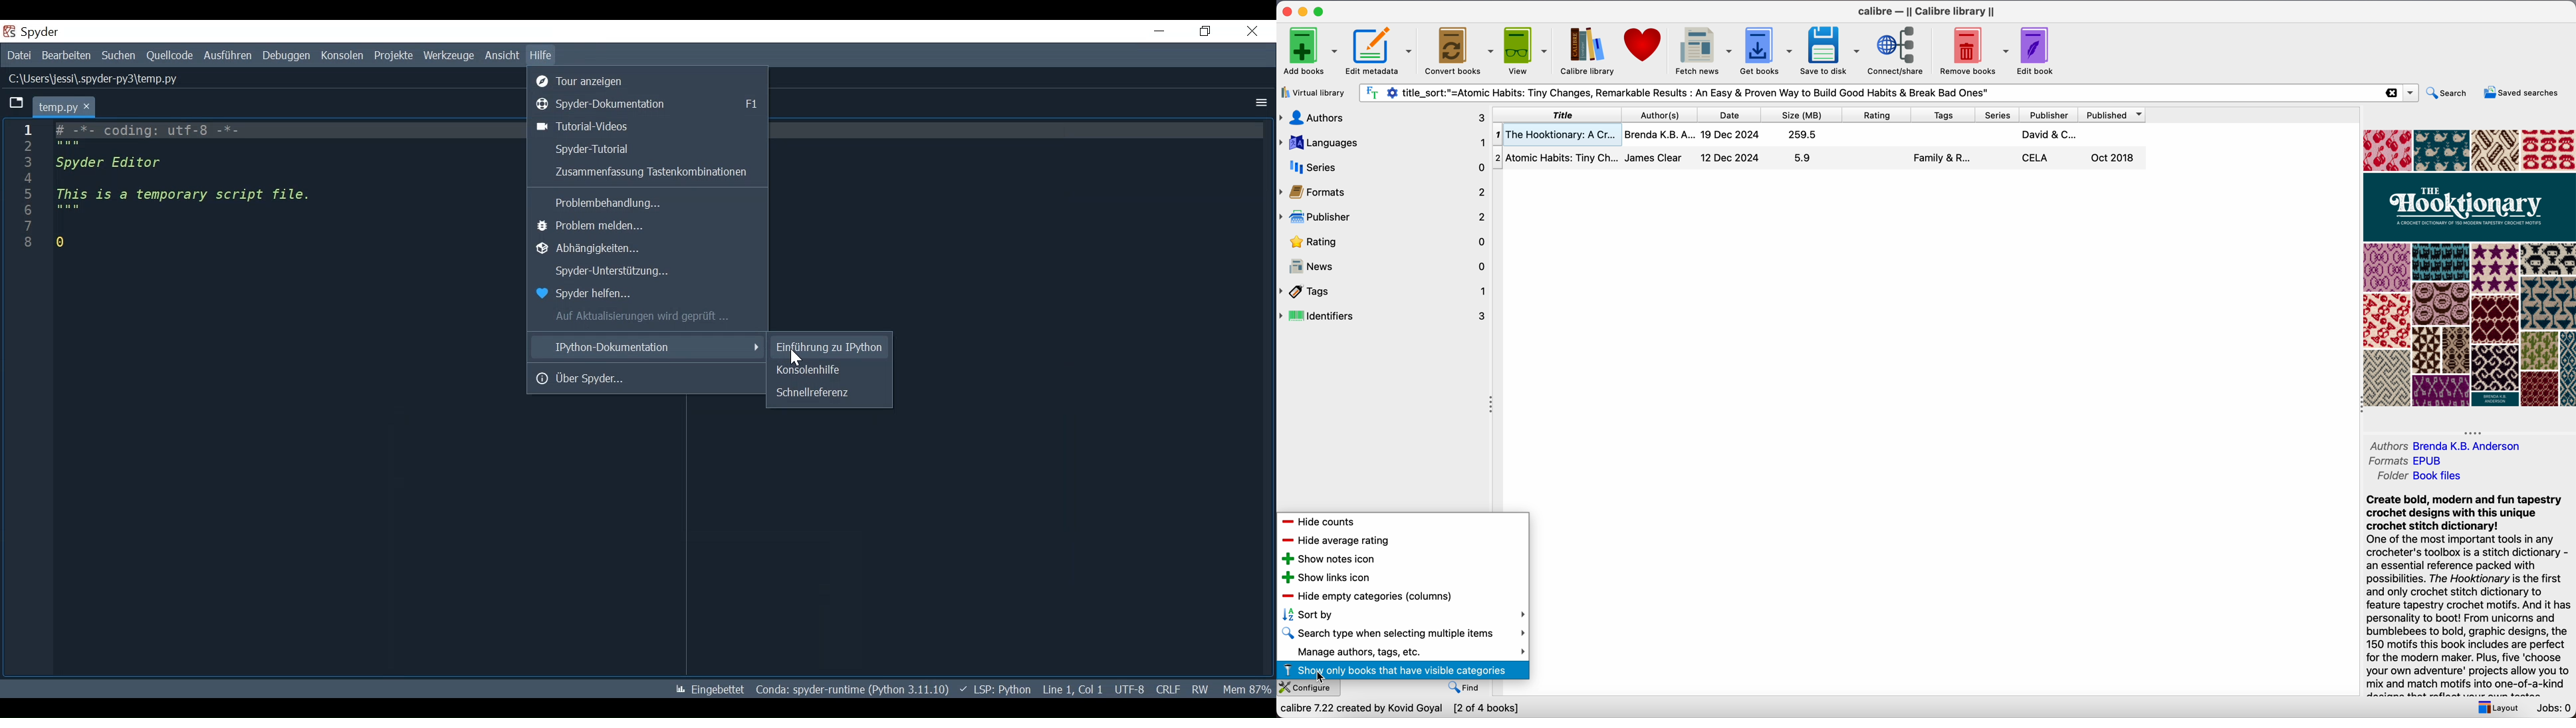 This screenshot has width=2576, height=728. I want to click on Troubleshooting, so click(647, 201).